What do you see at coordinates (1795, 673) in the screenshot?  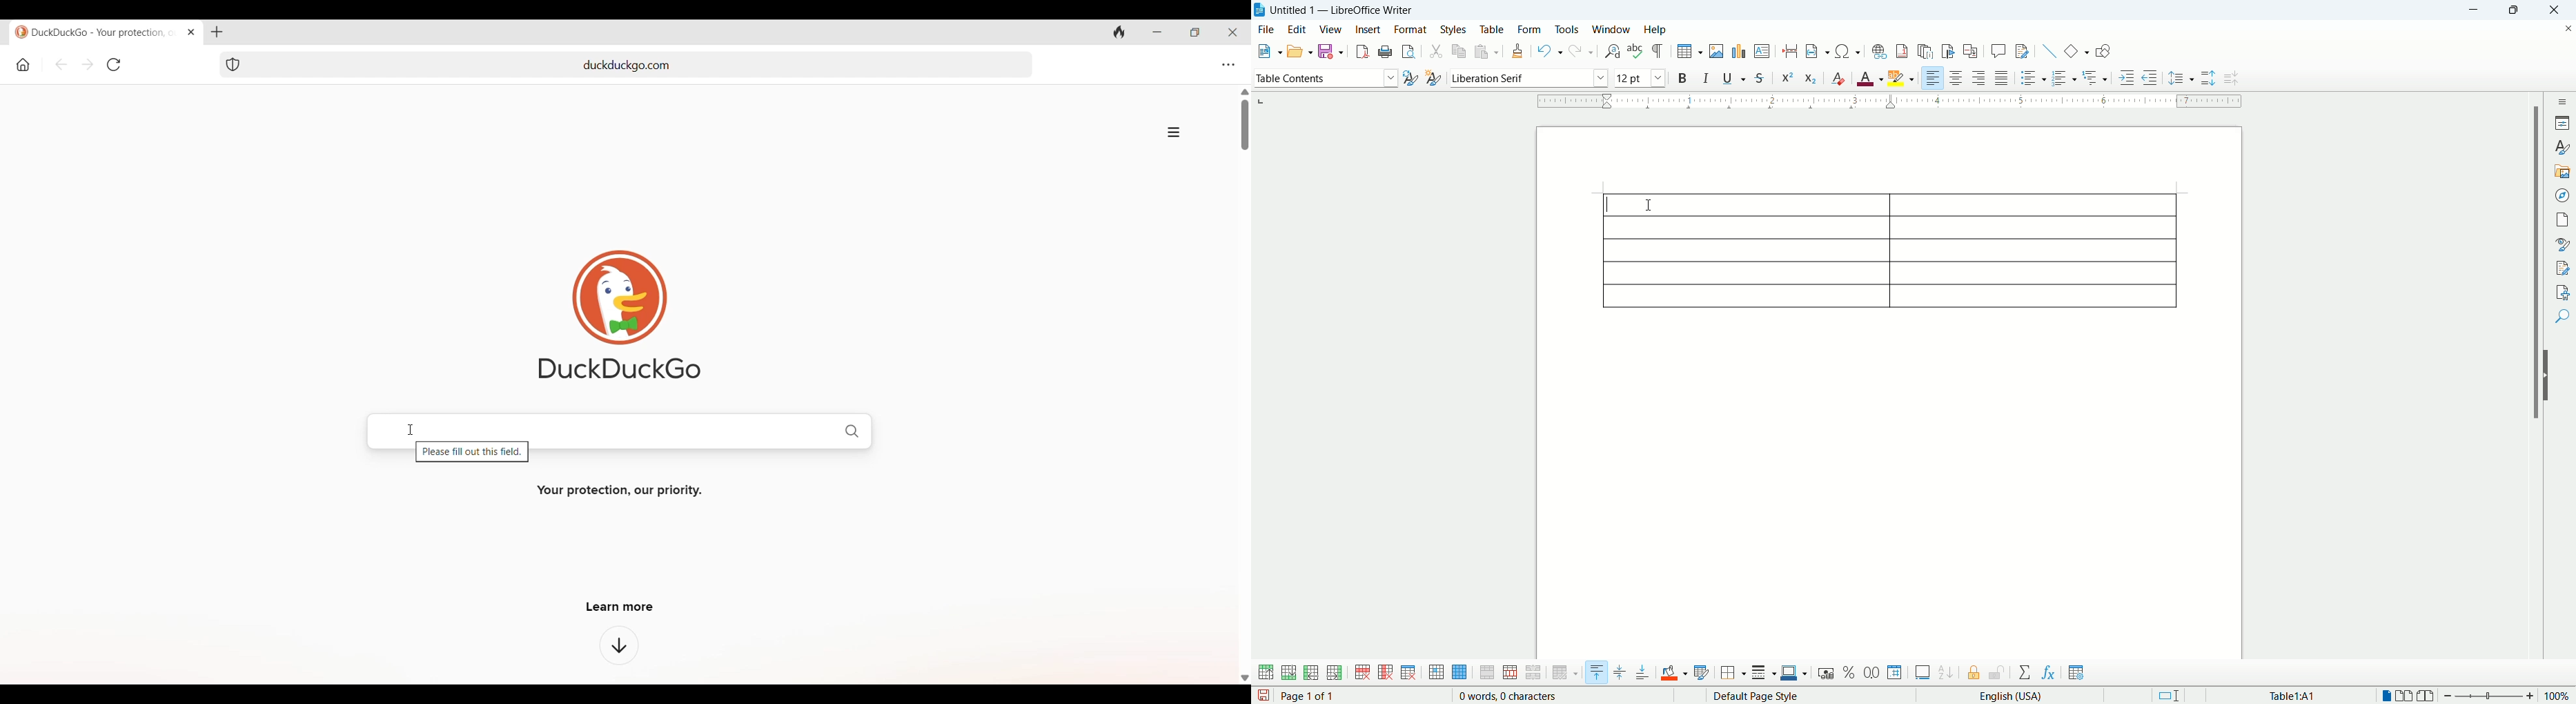 I see `border color` at bounding box center [1795, 673].